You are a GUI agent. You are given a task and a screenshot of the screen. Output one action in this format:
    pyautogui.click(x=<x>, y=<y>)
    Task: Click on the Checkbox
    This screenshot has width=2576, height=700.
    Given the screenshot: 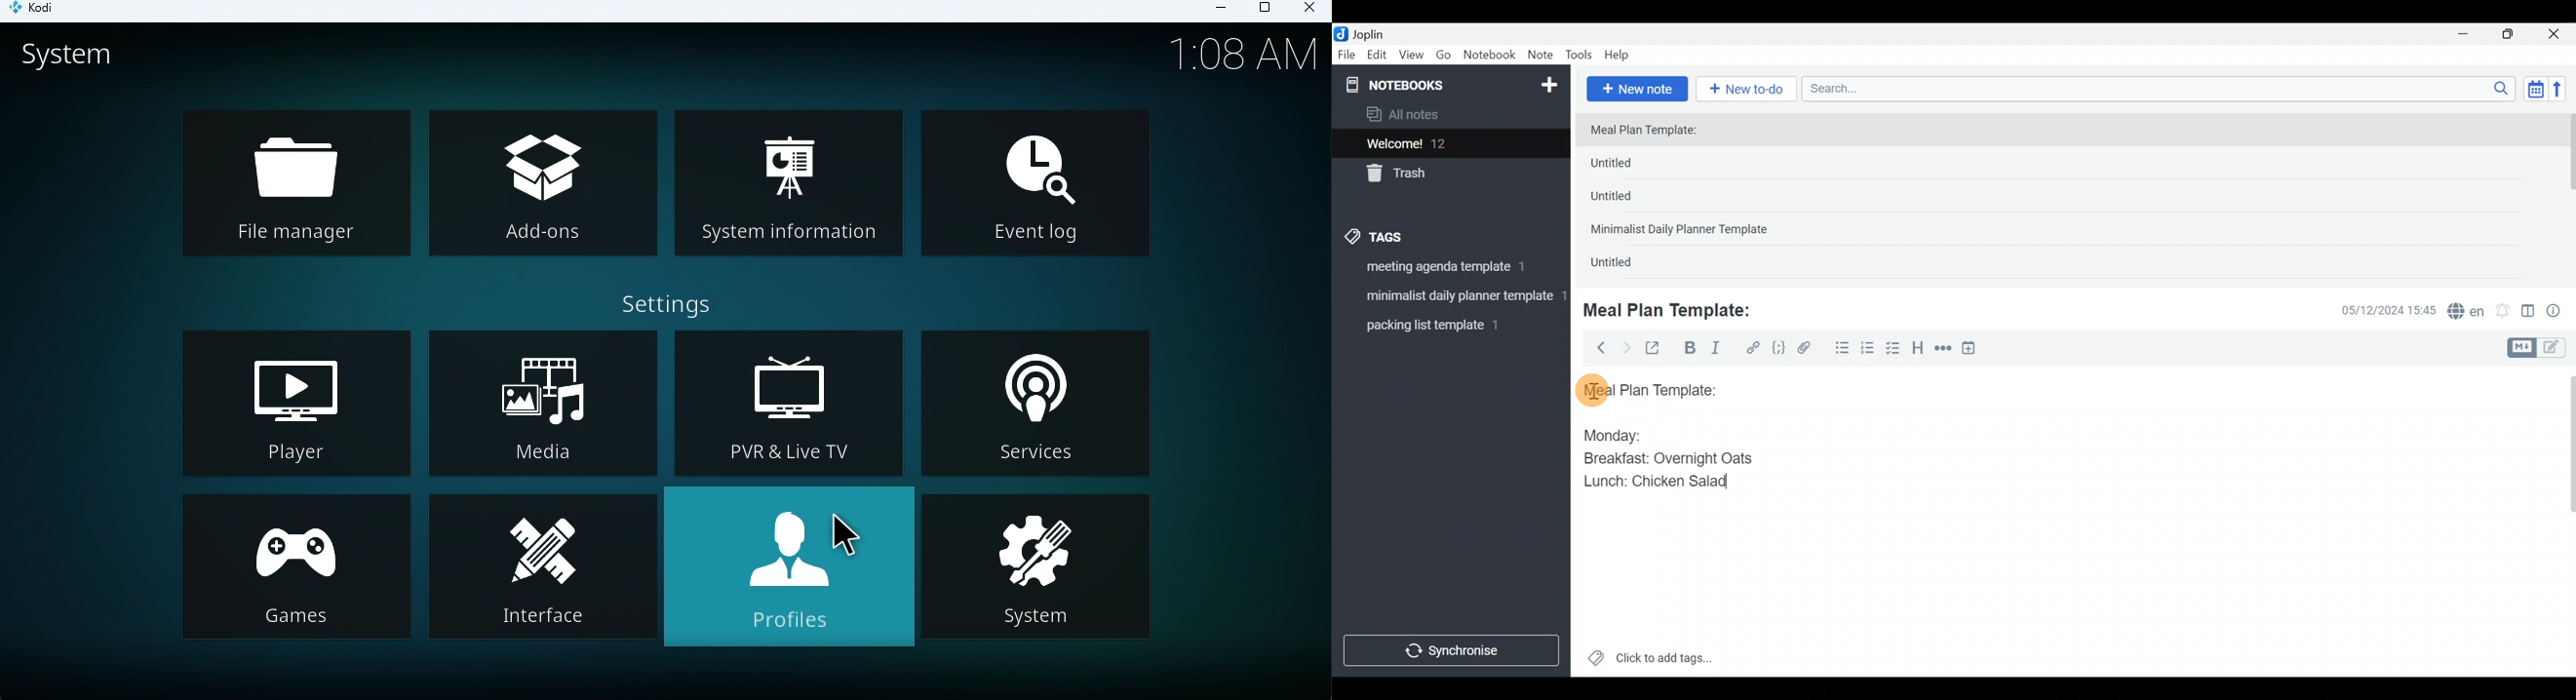 What is the action you would take?
    pyautogui.click(x=1895, y=349)
    